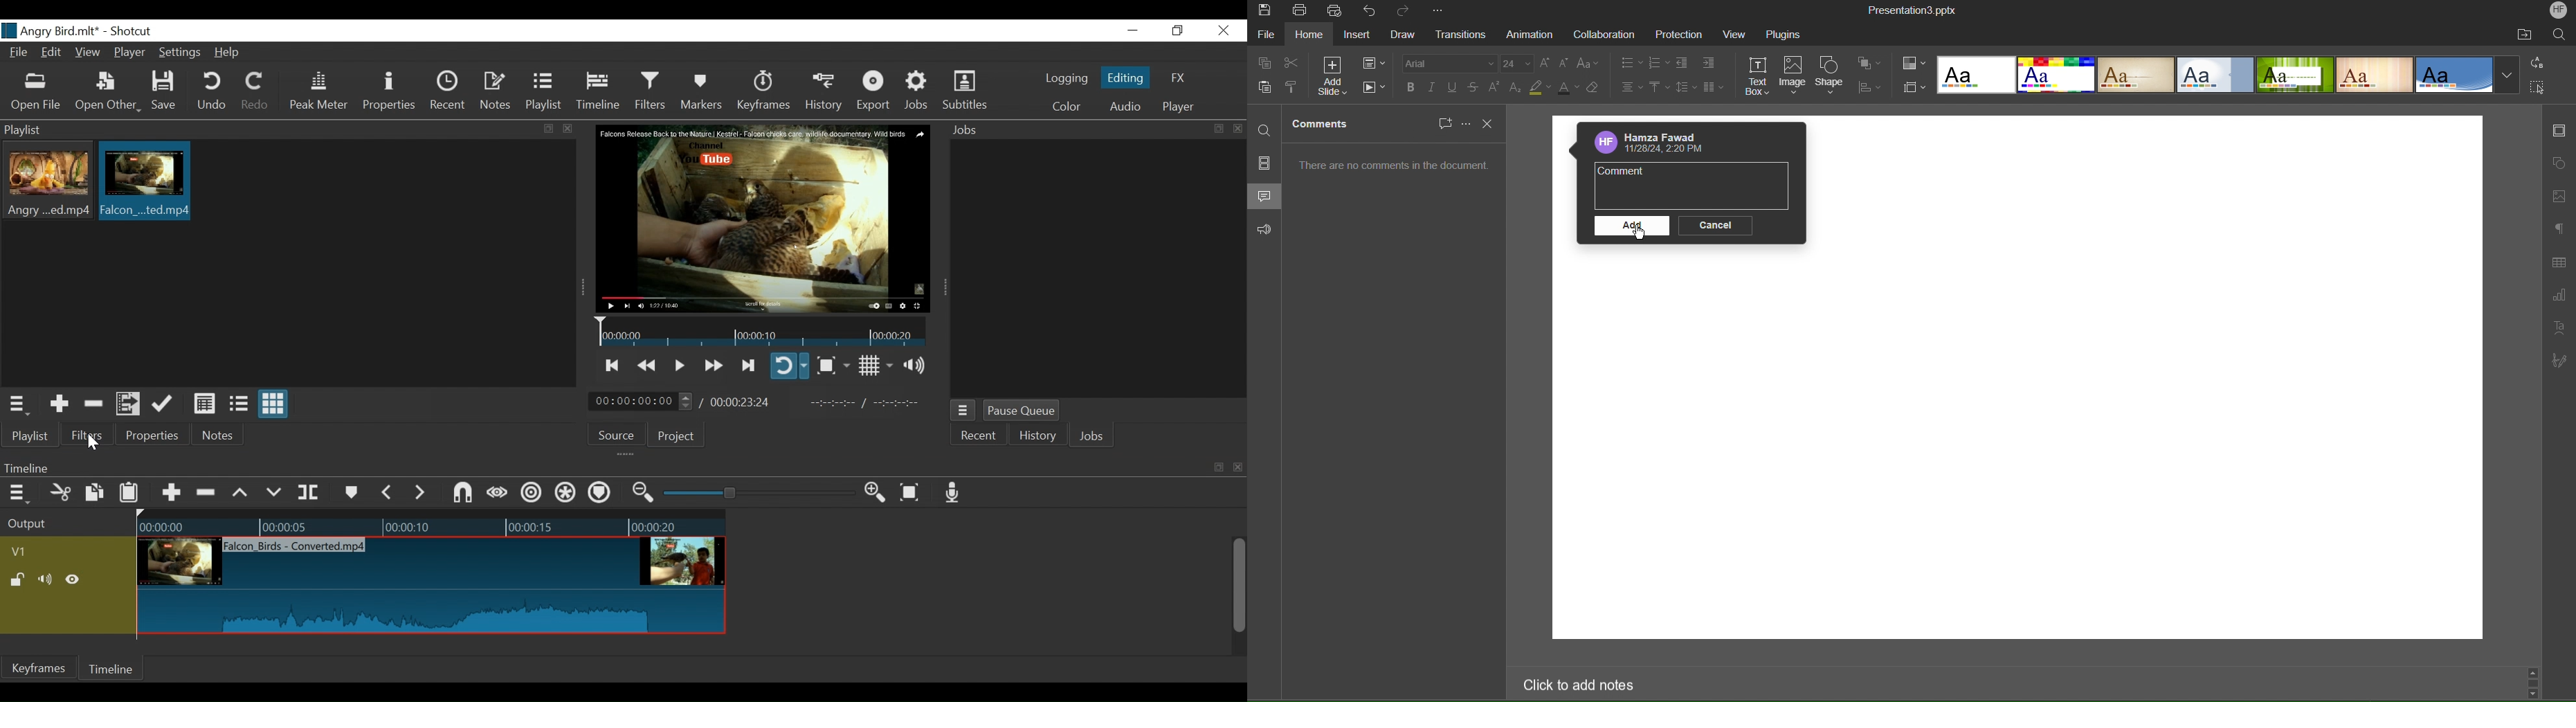  I want to click on Insert, so click(1359, 37).